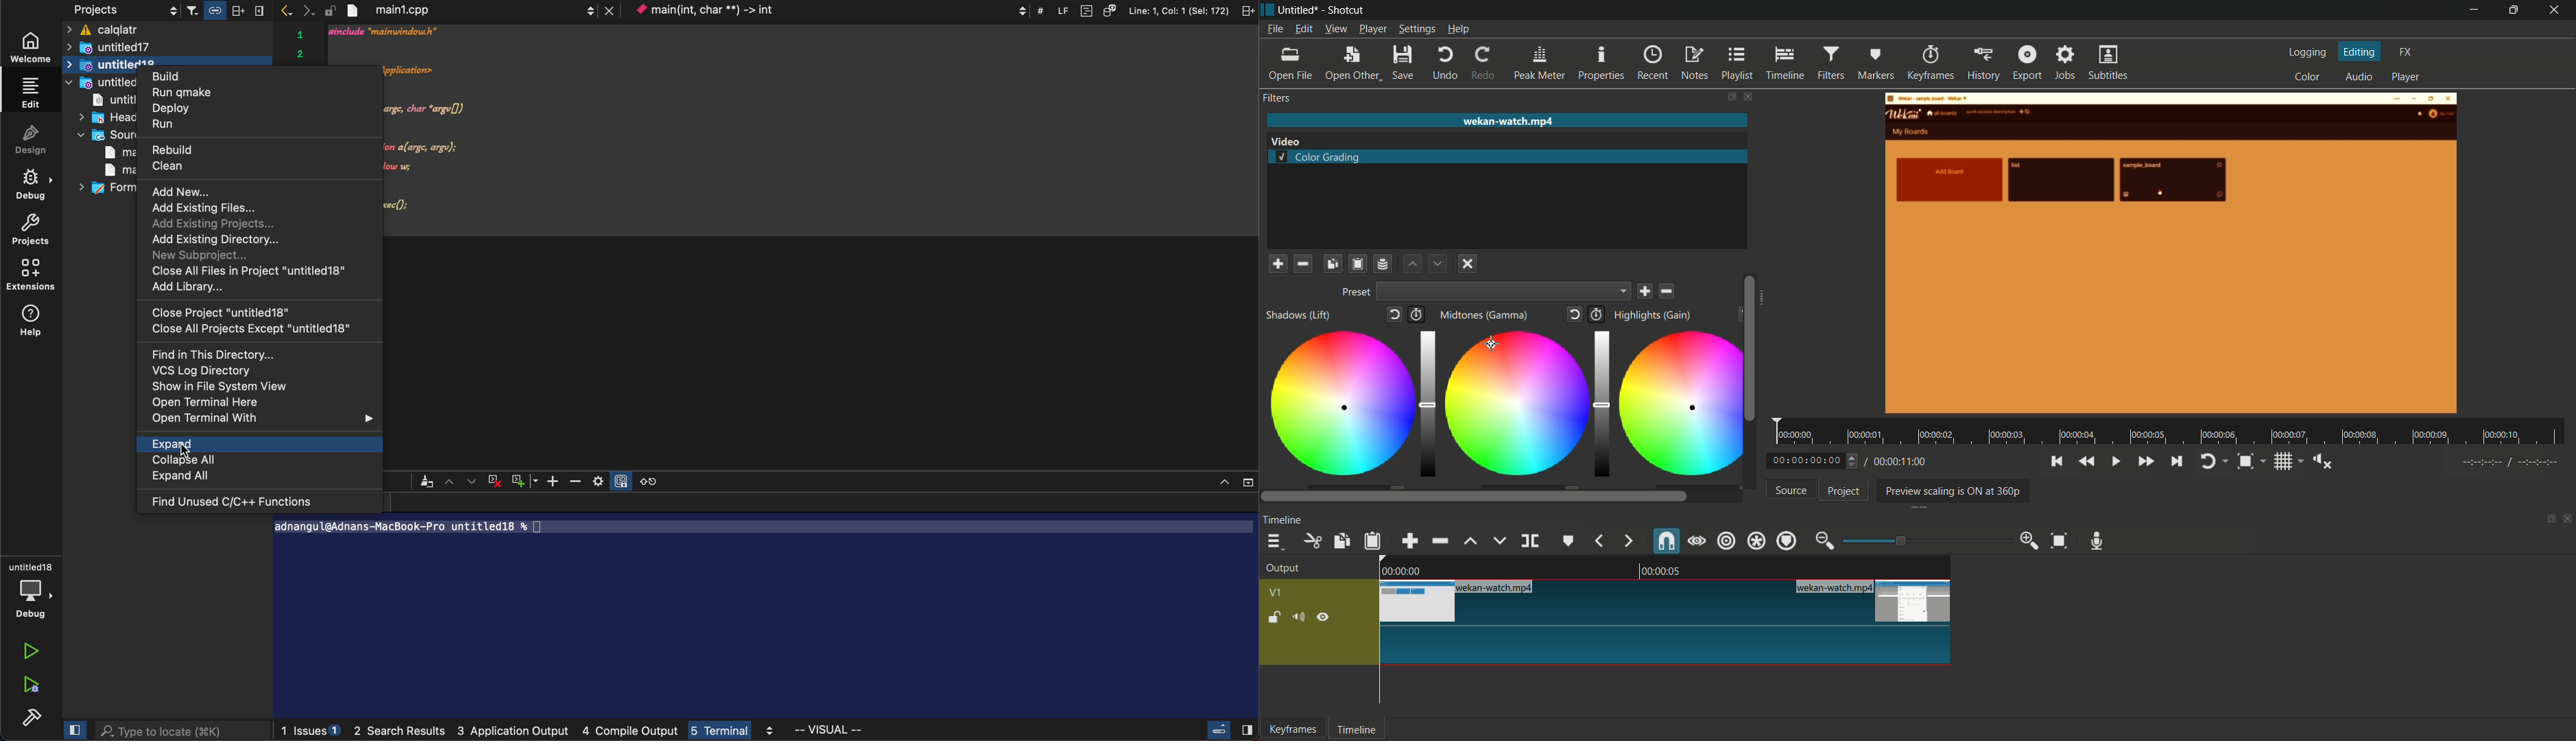  I want to click on highlights(gain), so click(1654, 316).